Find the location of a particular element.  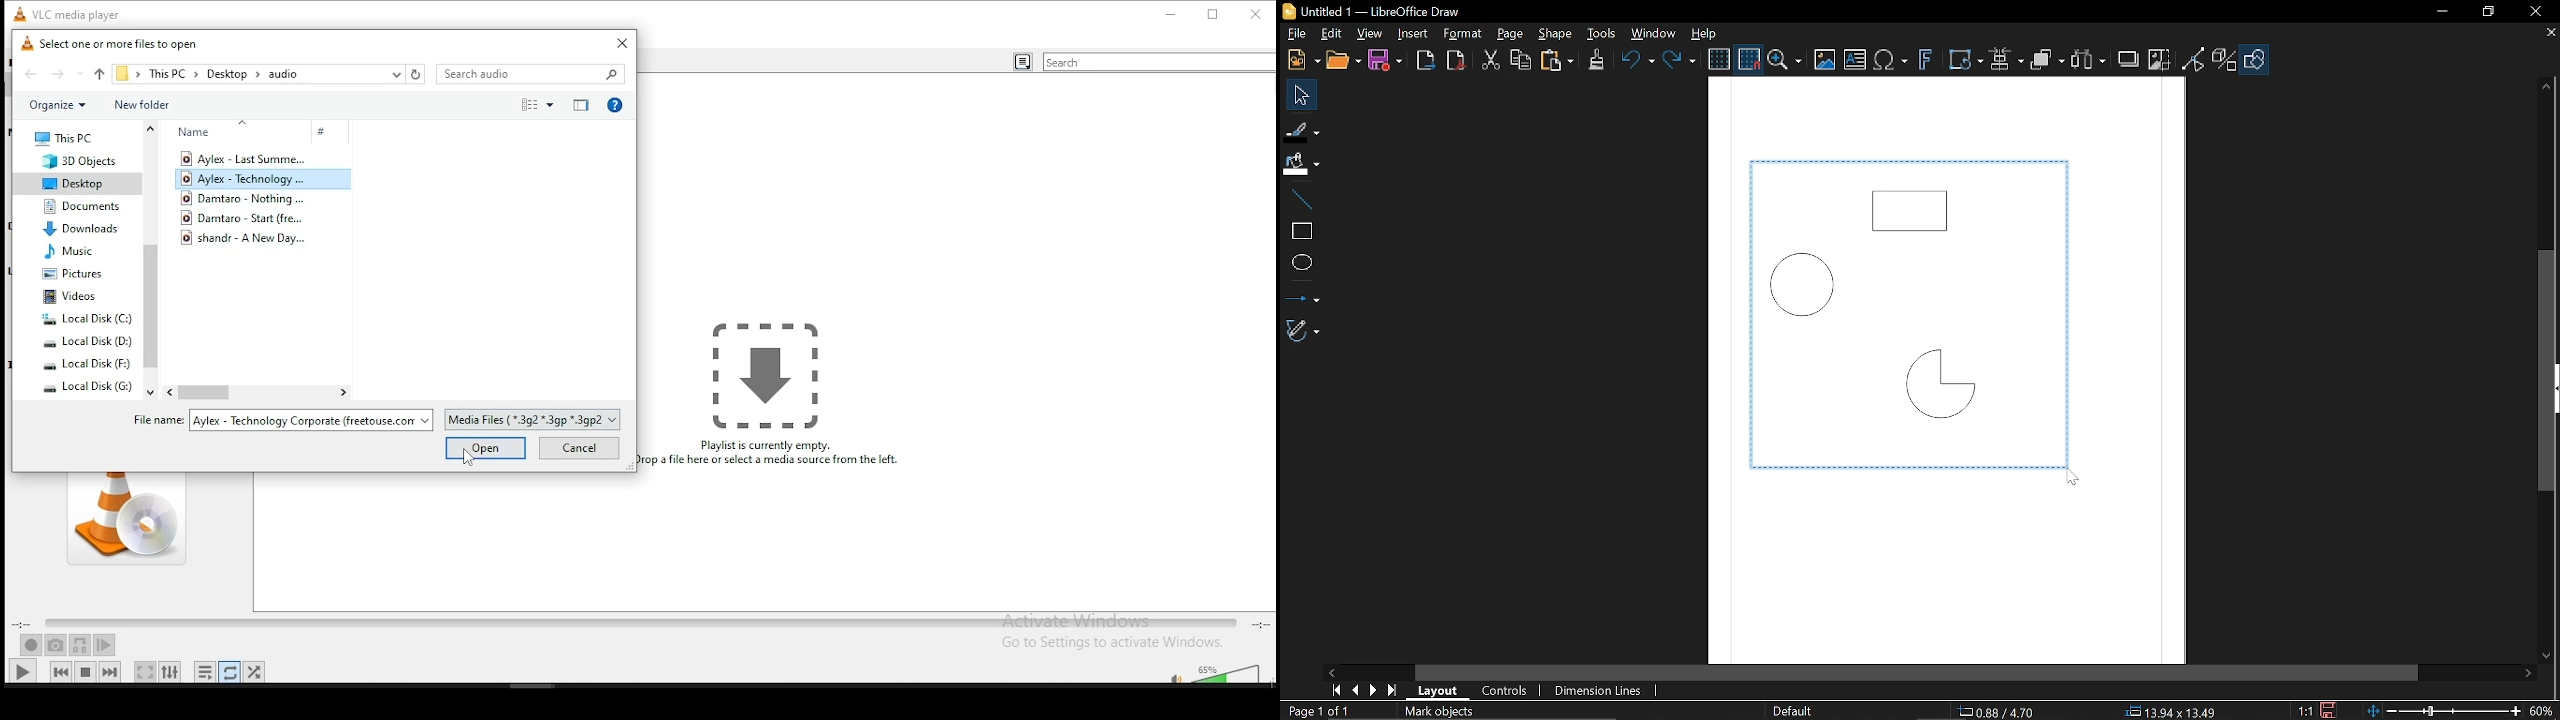

recent locations is located at coordinates (396, 74).